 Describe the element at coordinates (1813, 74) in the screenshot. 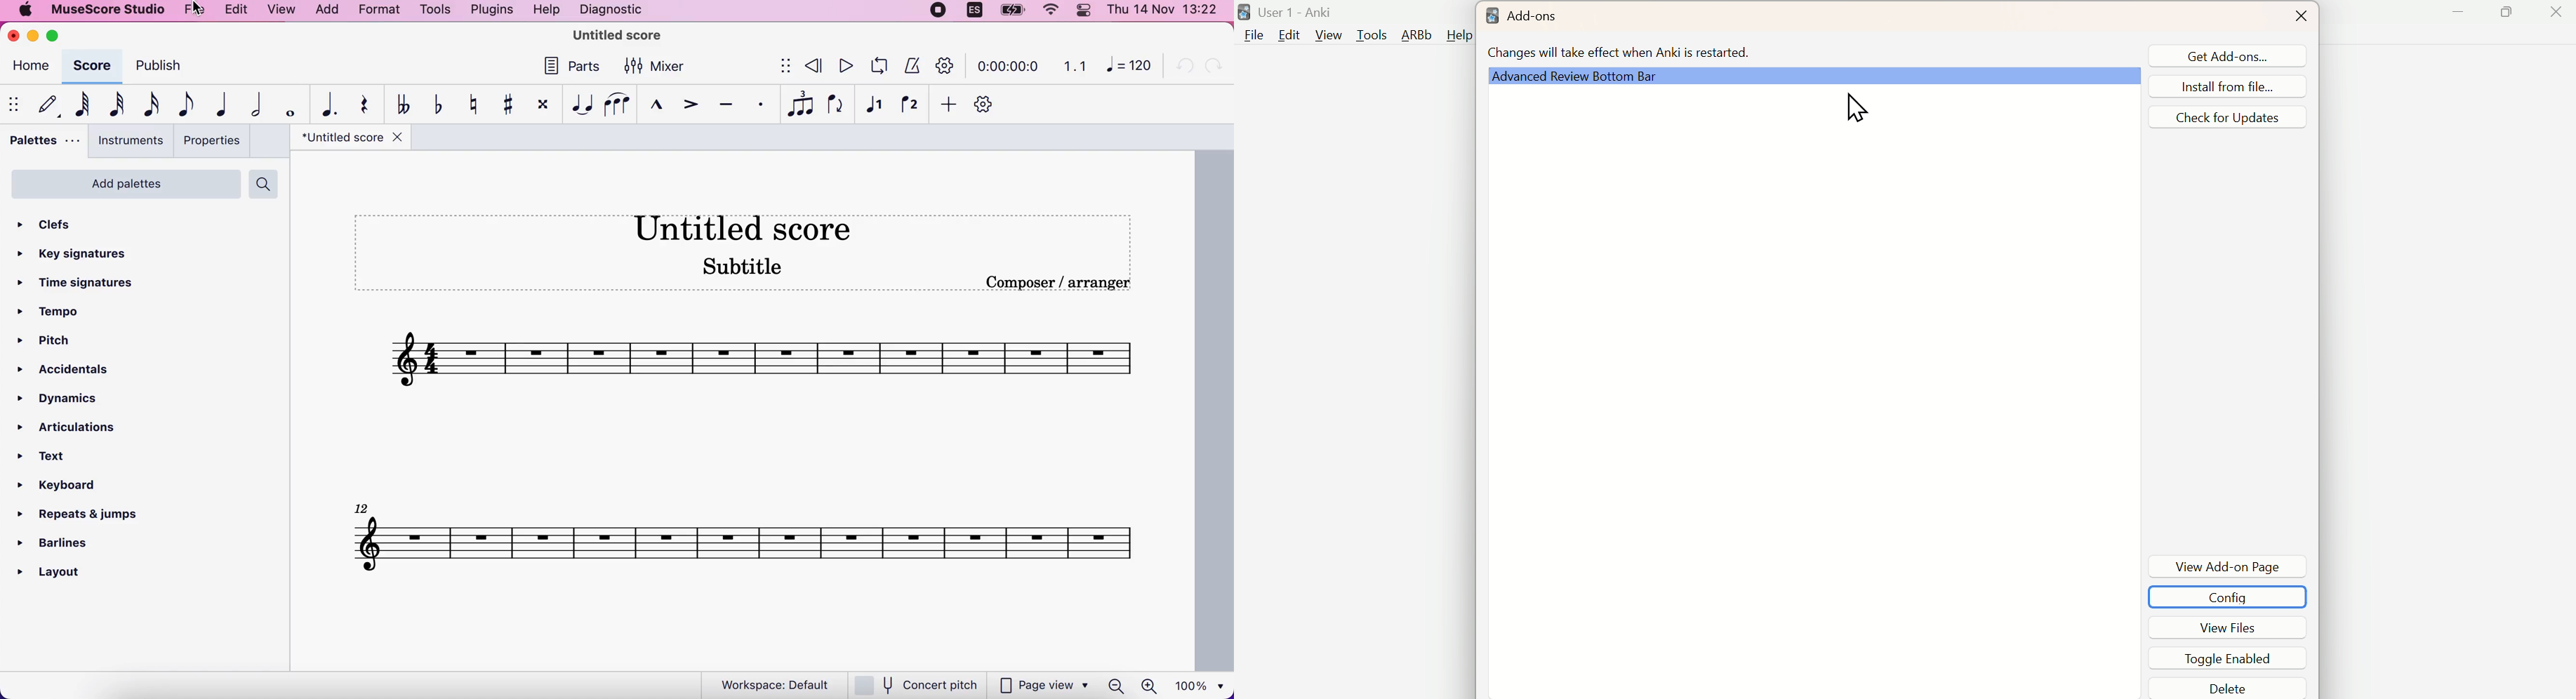

I see `Advanced Review Bottom Bar` at that location.